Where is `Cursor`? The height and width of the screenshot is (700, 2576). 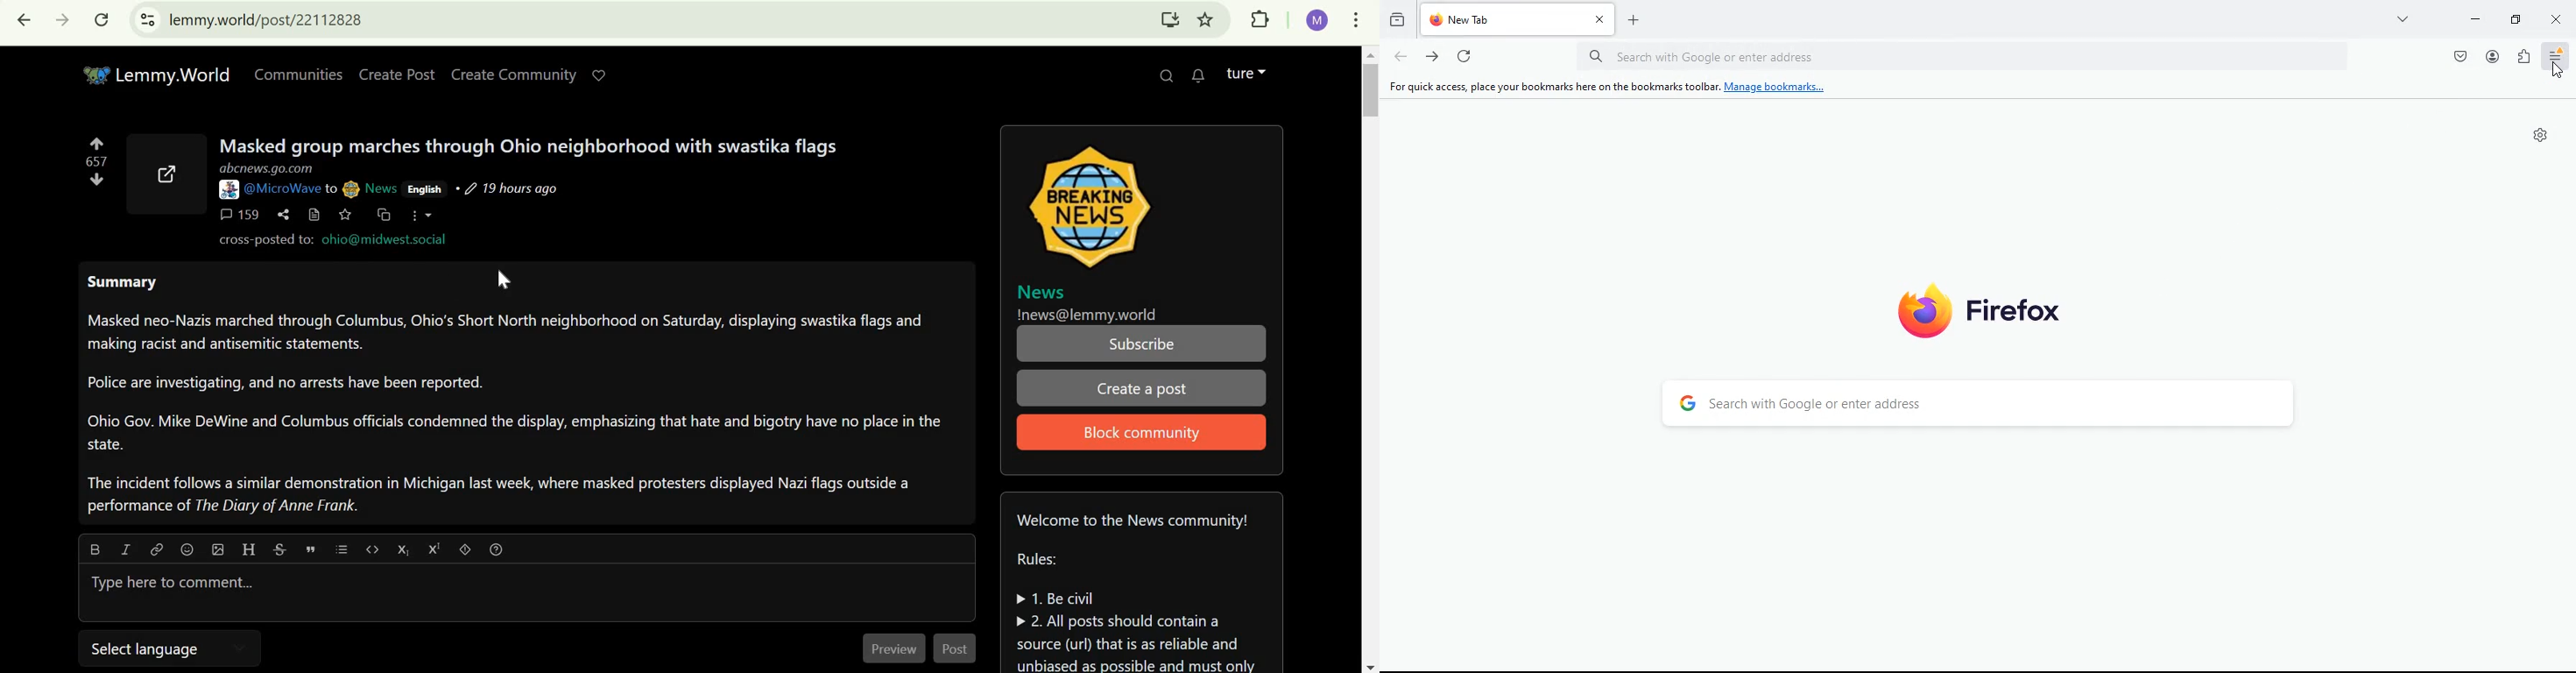
Cursor is located at coordinates (2557, 69).